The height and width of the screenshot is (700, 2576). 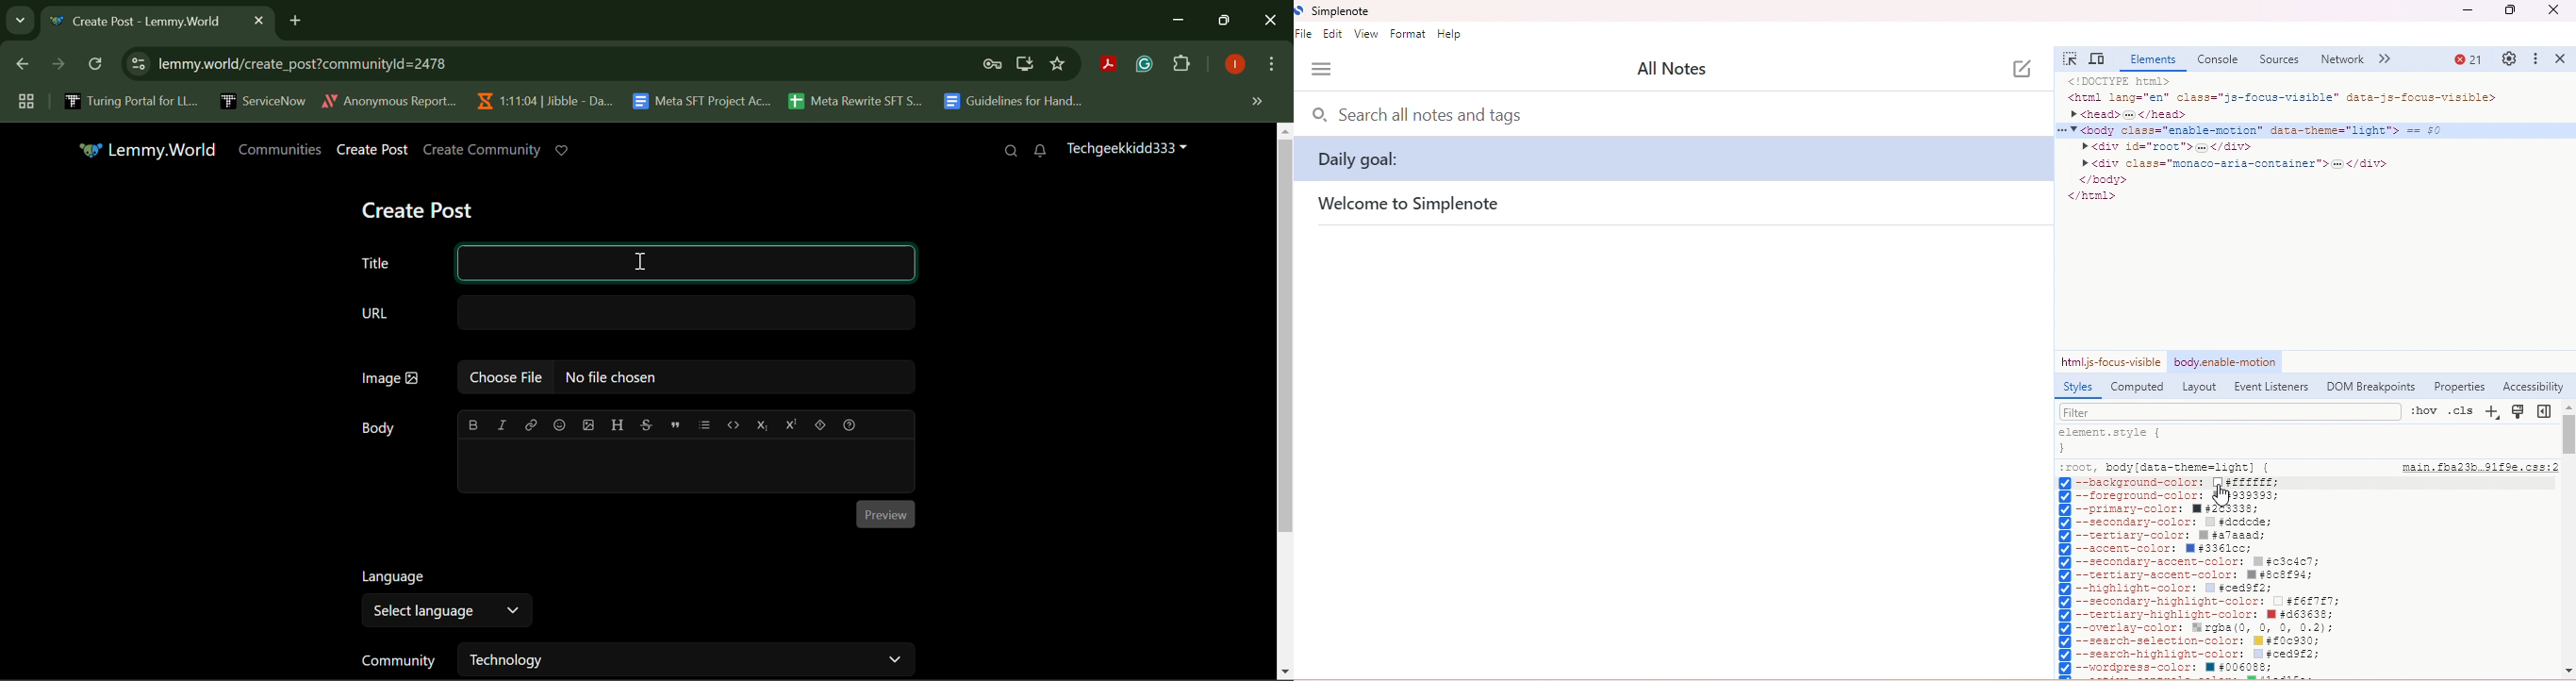 I want to click on secondary-accent-color, so click(x=2194, y=563).